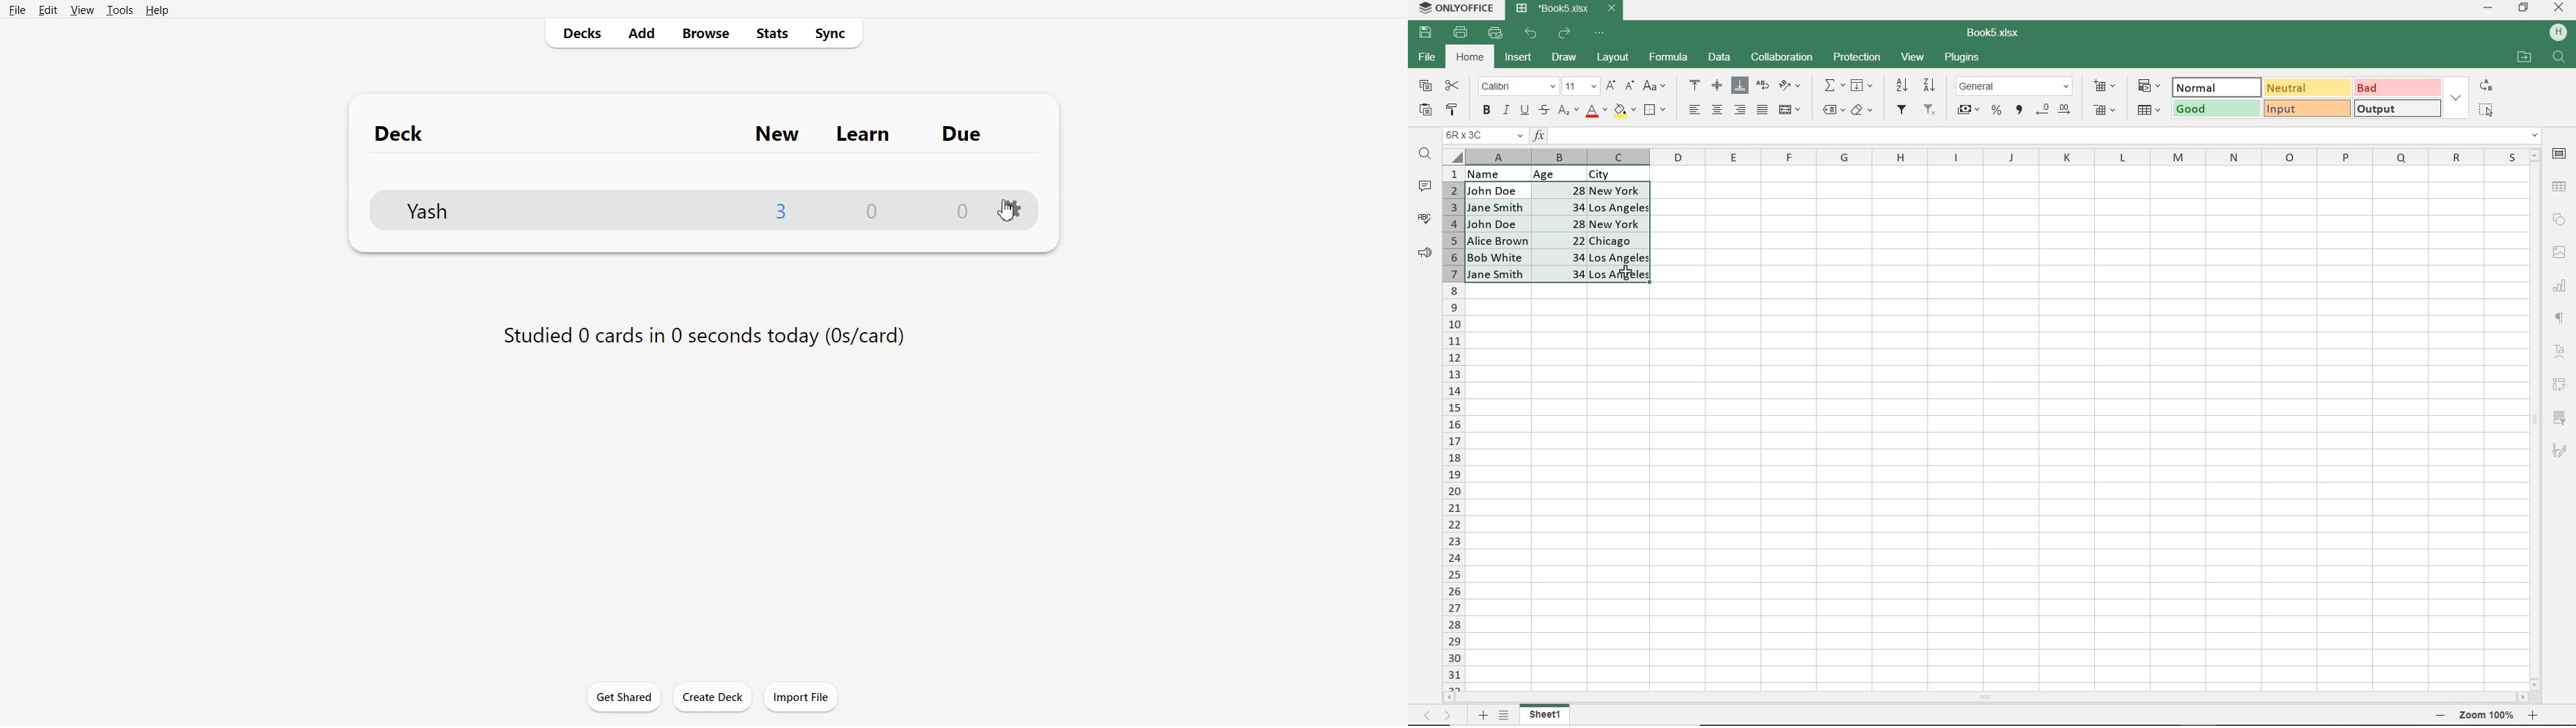  I want to click on FILL COLOR, so click(1624, 109).